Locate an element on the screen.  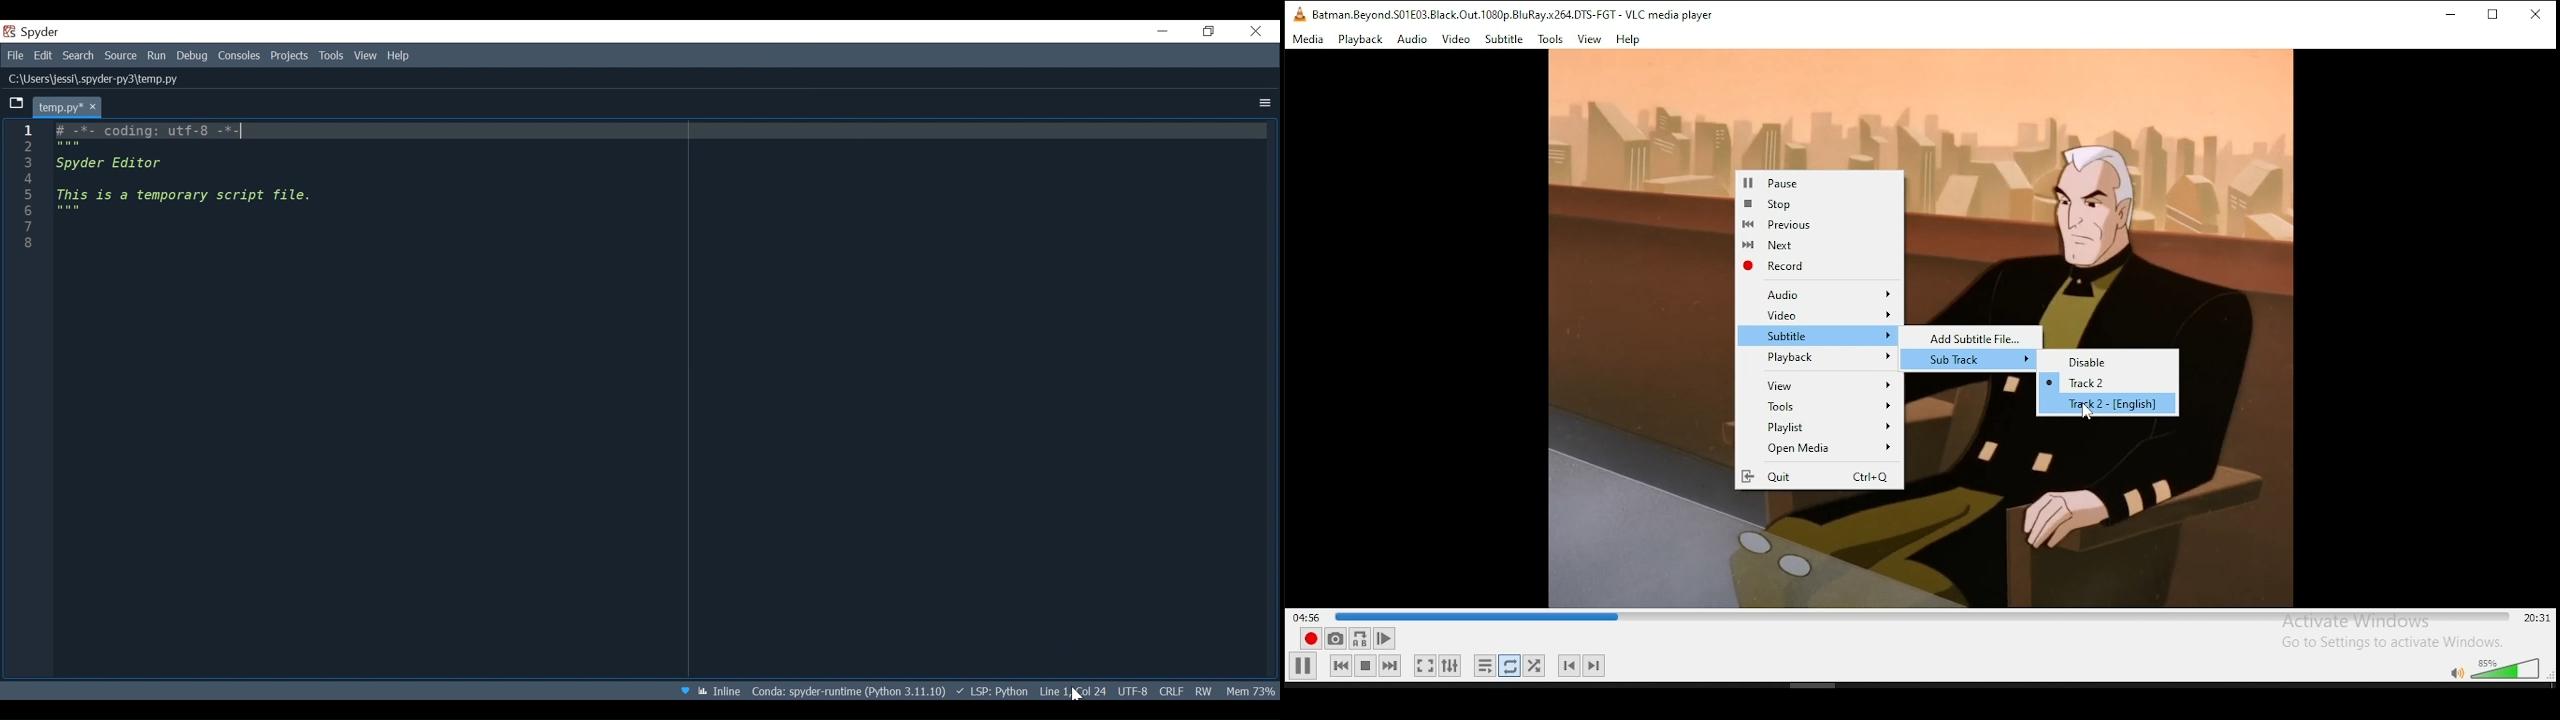
cursor is located at coordinates (2089, 415).